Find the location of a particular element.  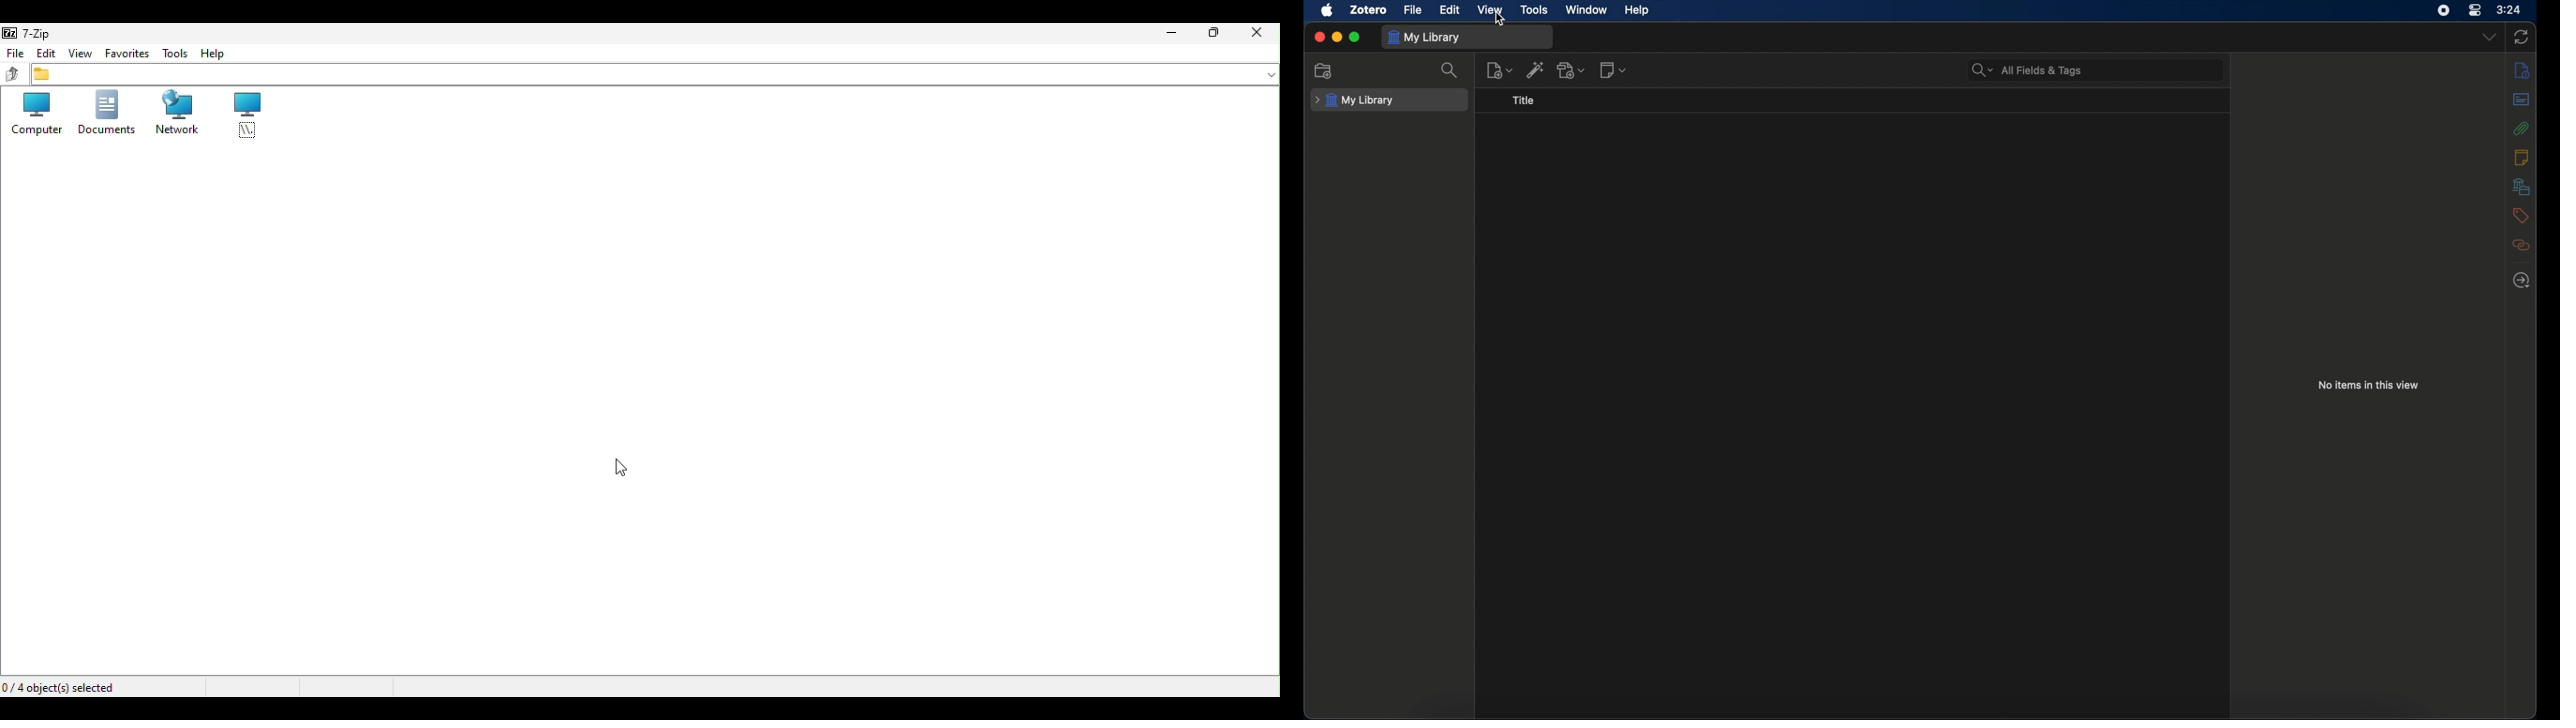

attachments is located at coordinates (2519, 128).